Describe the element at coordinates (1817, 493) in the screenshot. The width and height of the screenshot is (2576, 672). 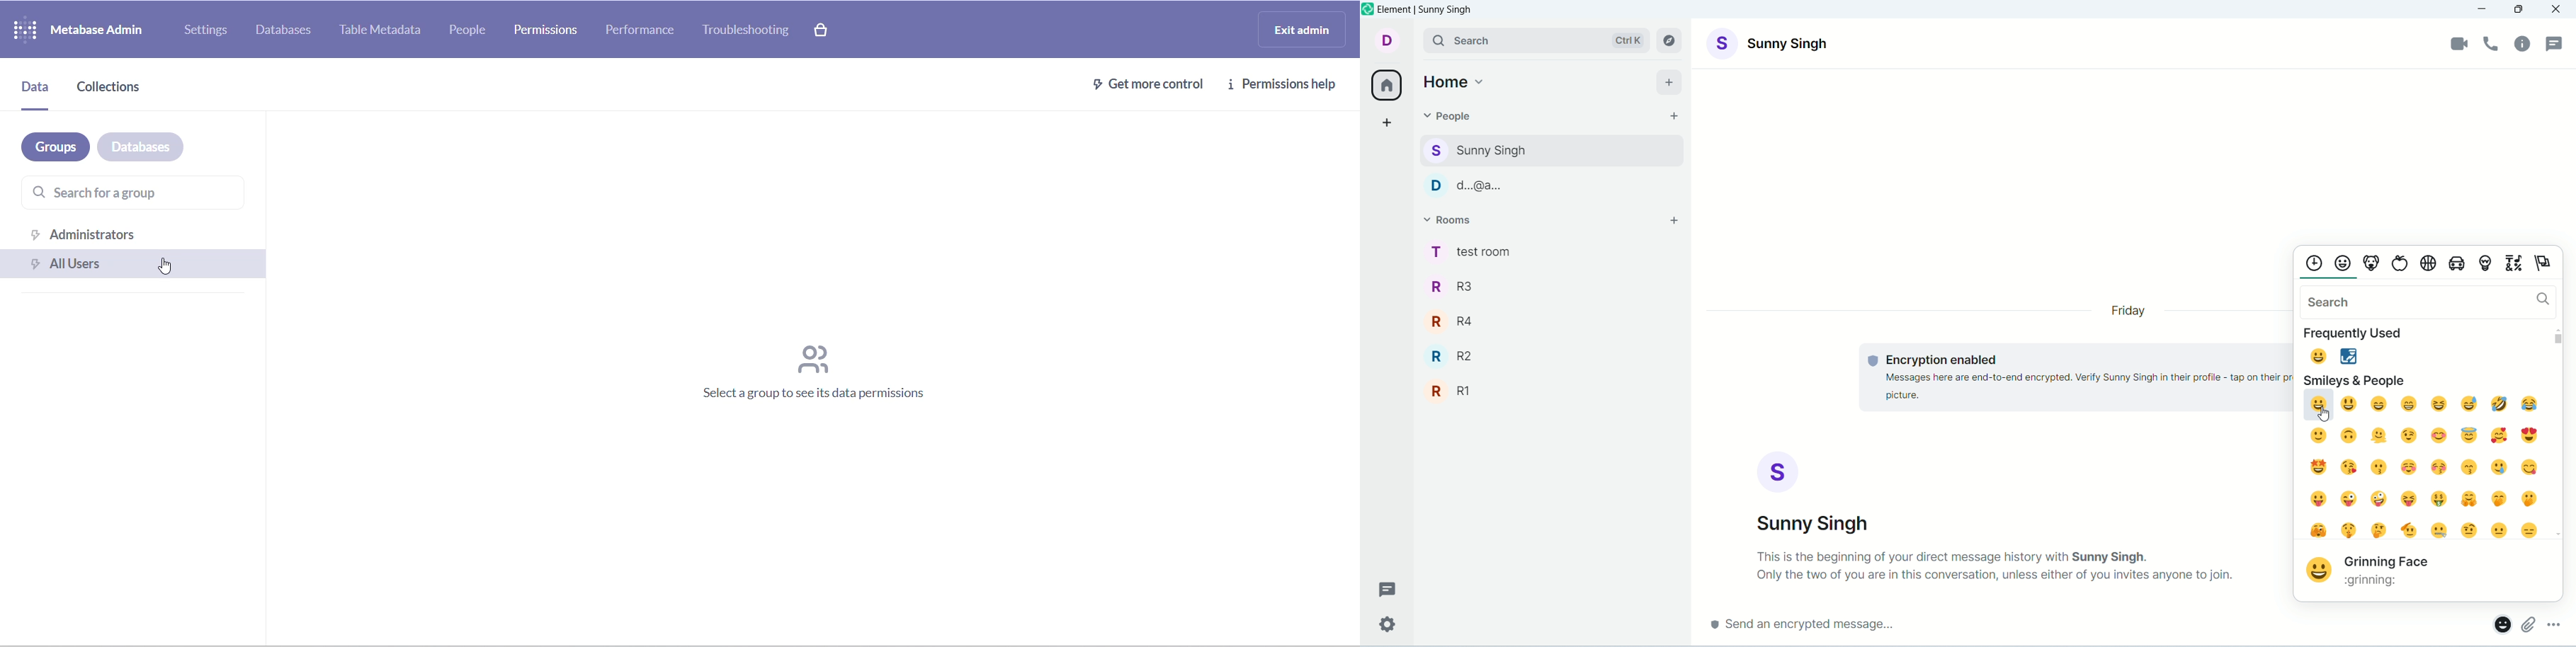
I see `account` at that location.